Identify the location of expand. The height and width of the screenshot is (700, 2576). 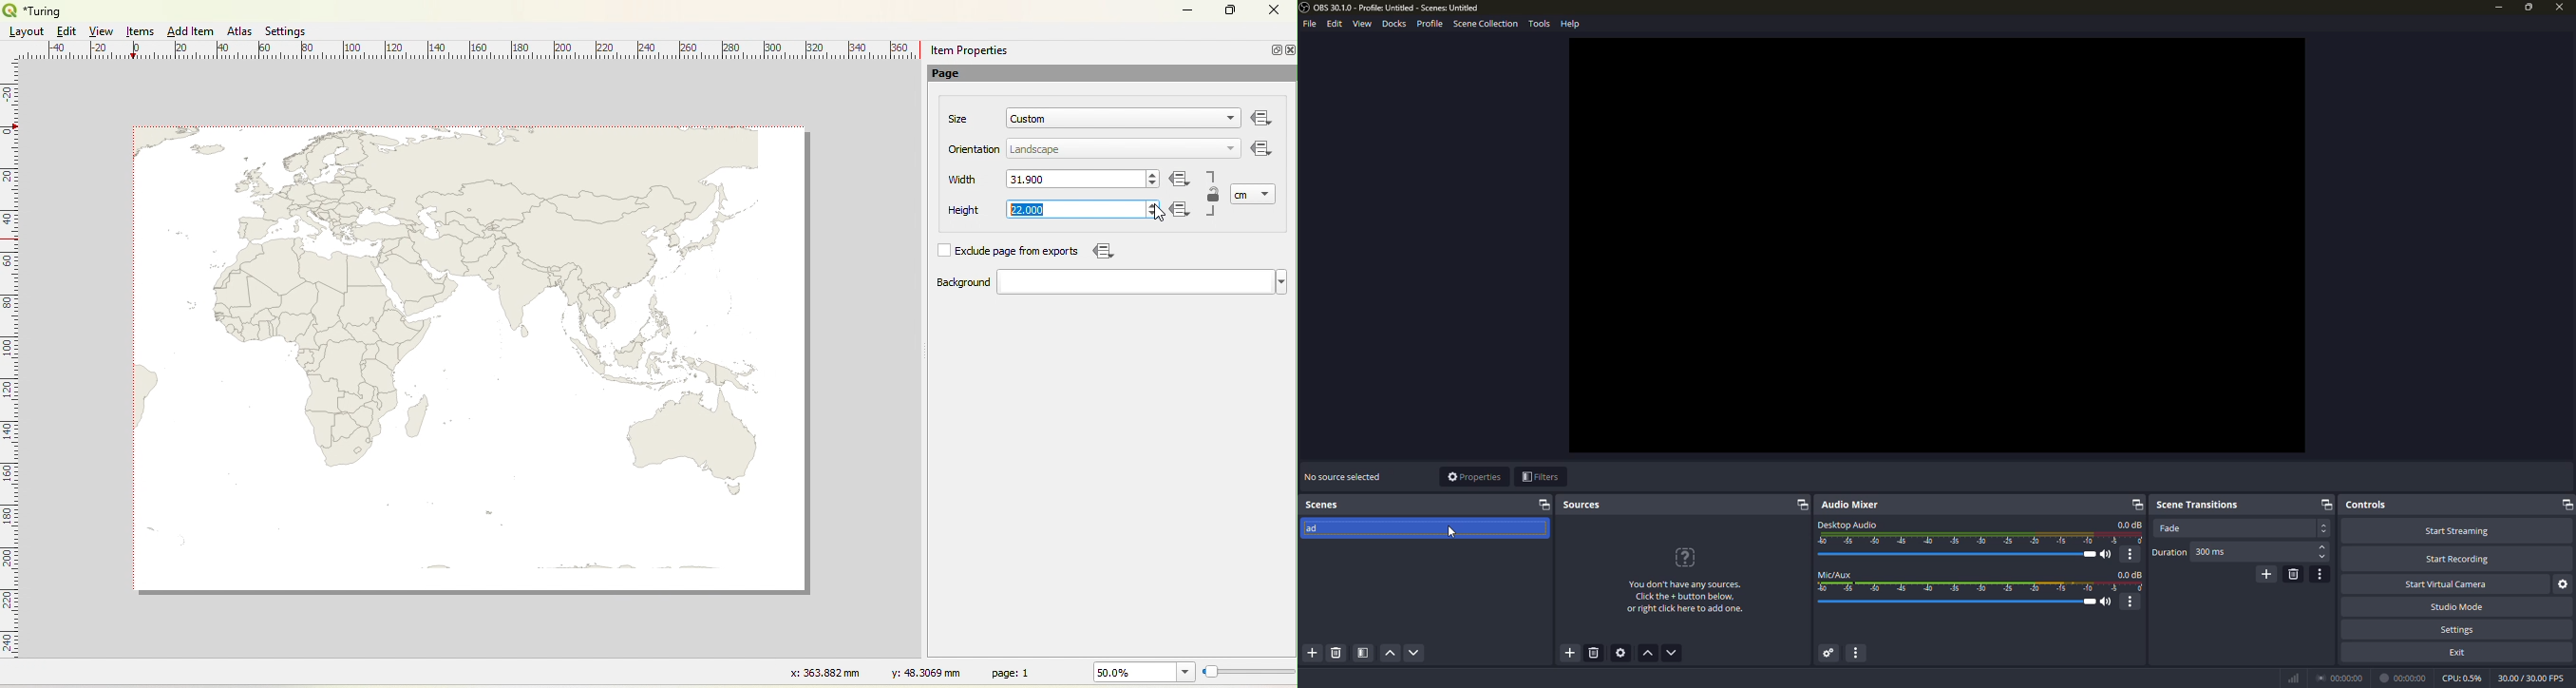
(2135, 504).